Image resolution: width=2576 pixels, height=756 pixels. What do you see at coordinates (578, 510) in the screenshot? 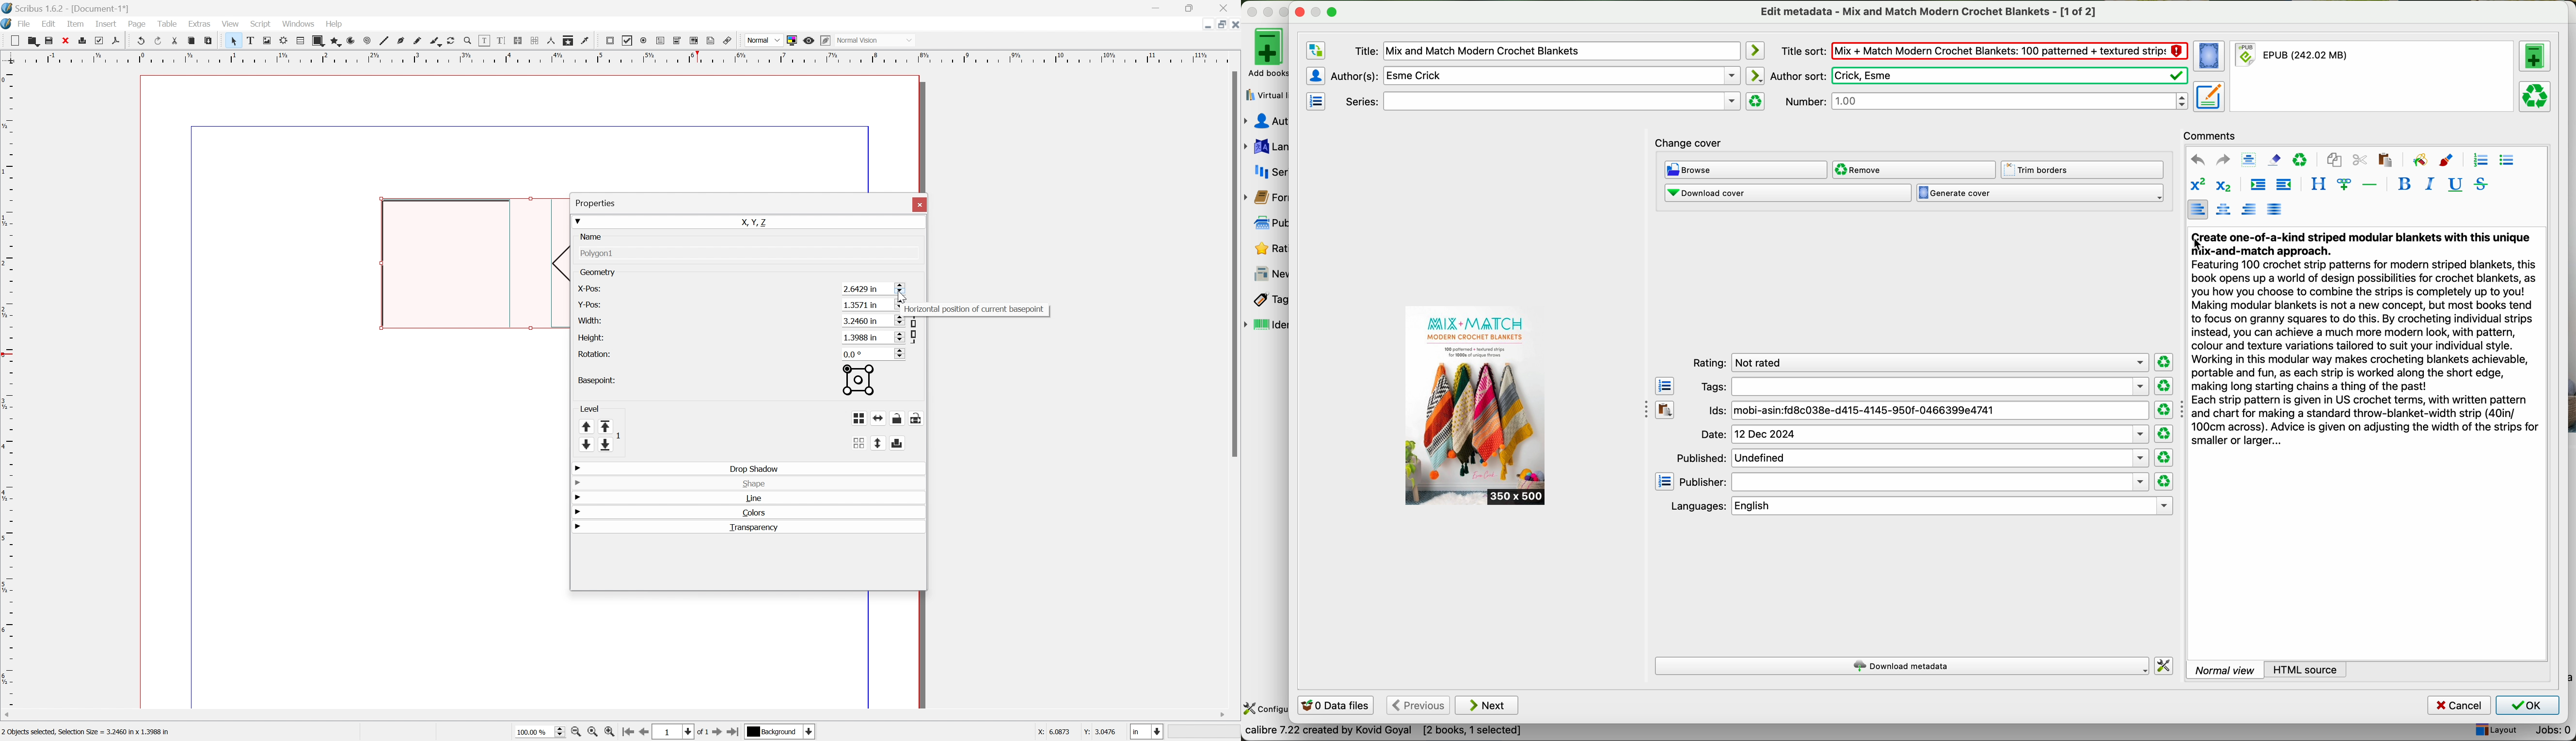
I see `drop down` at bounding box center [578, 510].